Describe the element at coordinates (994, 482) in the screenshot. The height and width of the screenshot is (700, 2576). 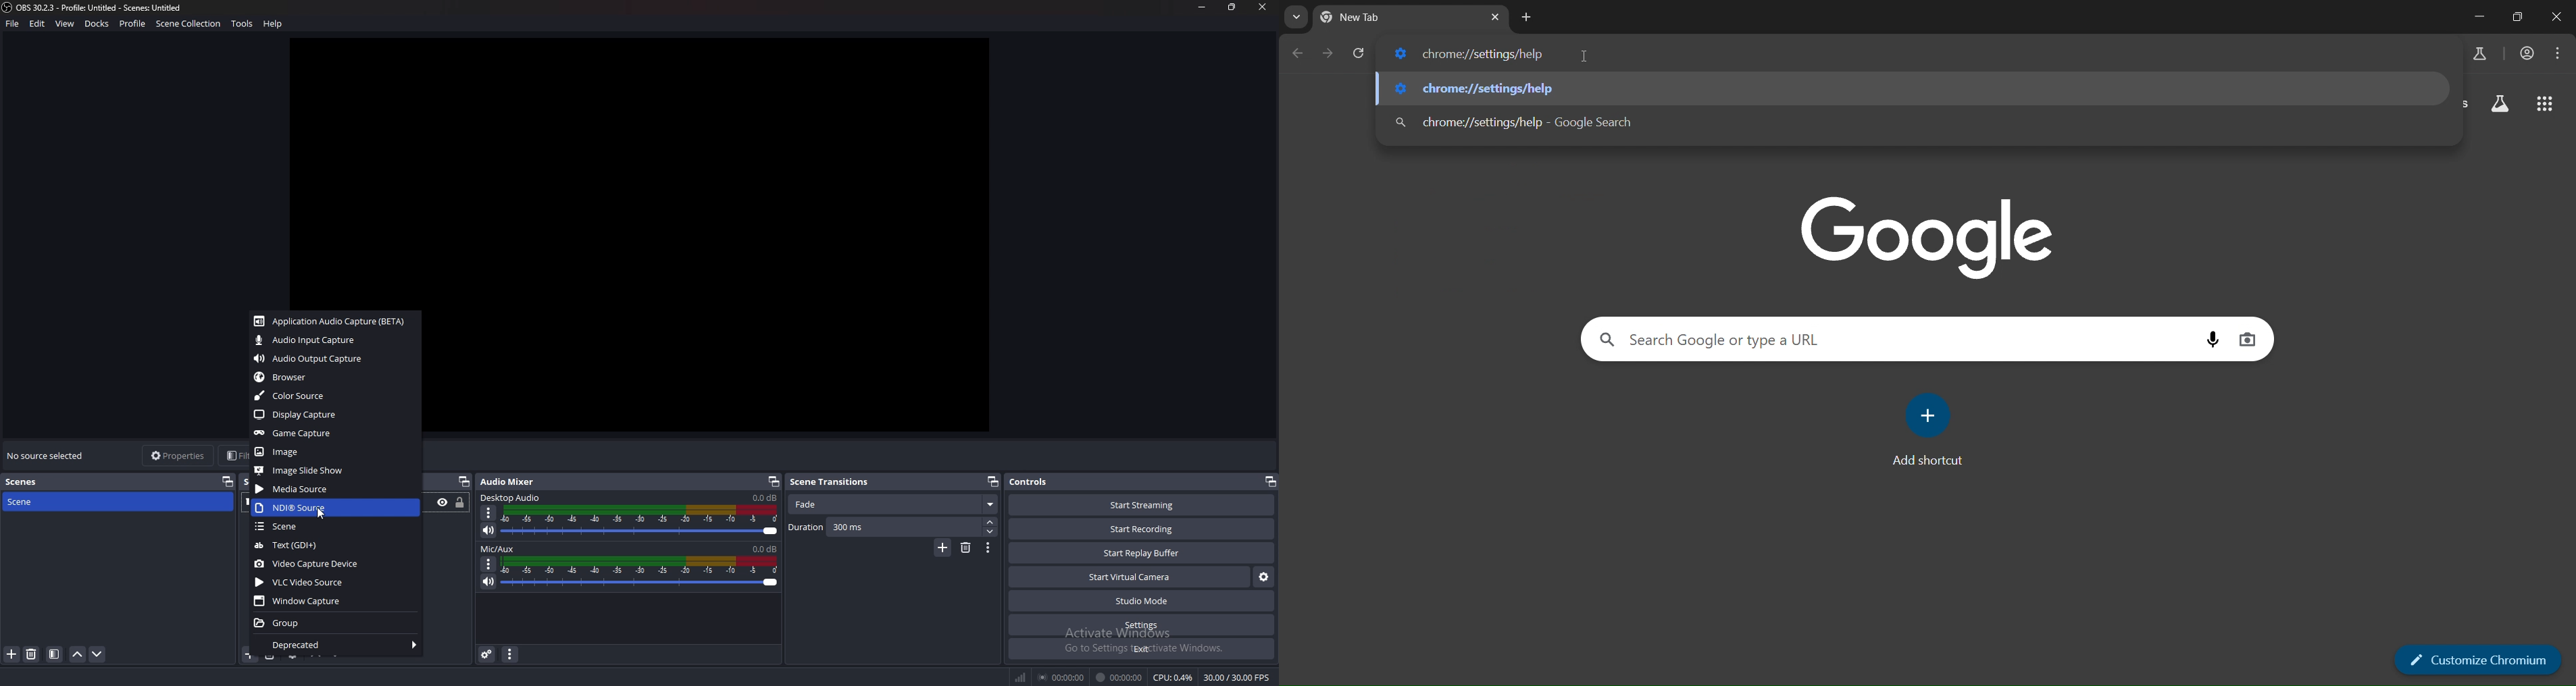
I see `pop out` at that location.